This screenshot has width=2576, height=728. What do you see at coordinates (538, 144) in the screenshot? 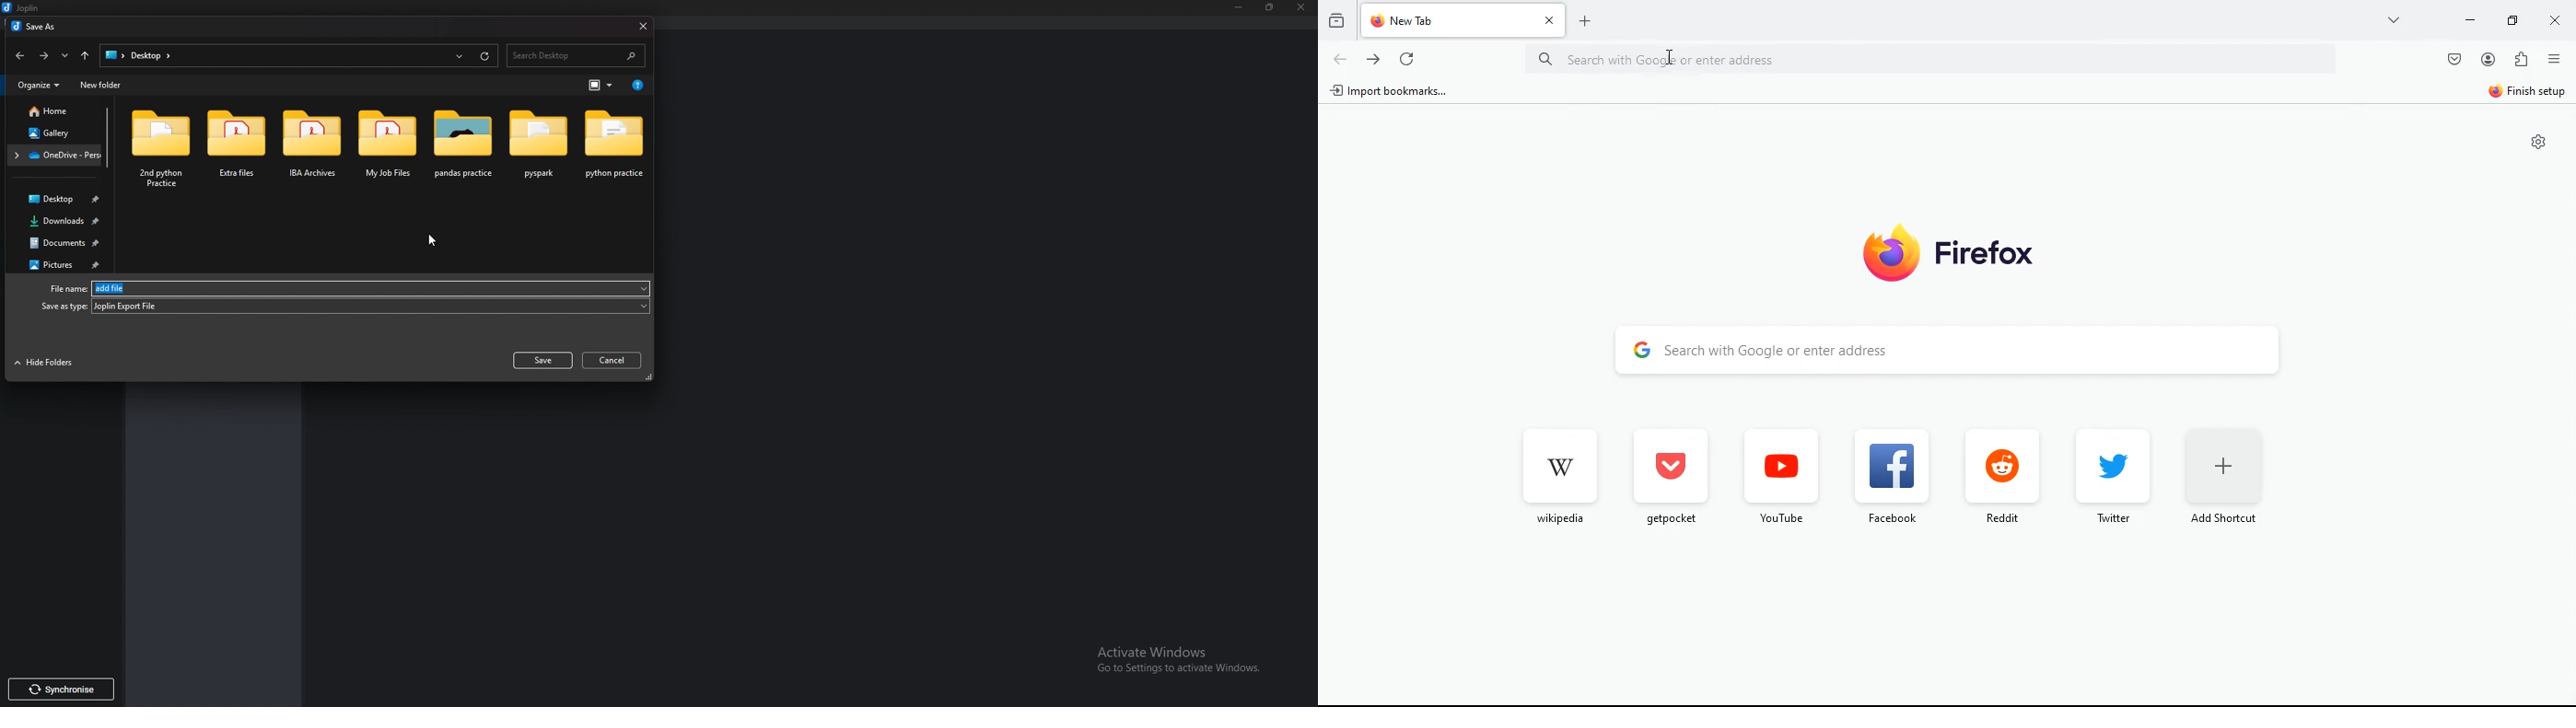
I see `folder` at bounding box center [538, 144].